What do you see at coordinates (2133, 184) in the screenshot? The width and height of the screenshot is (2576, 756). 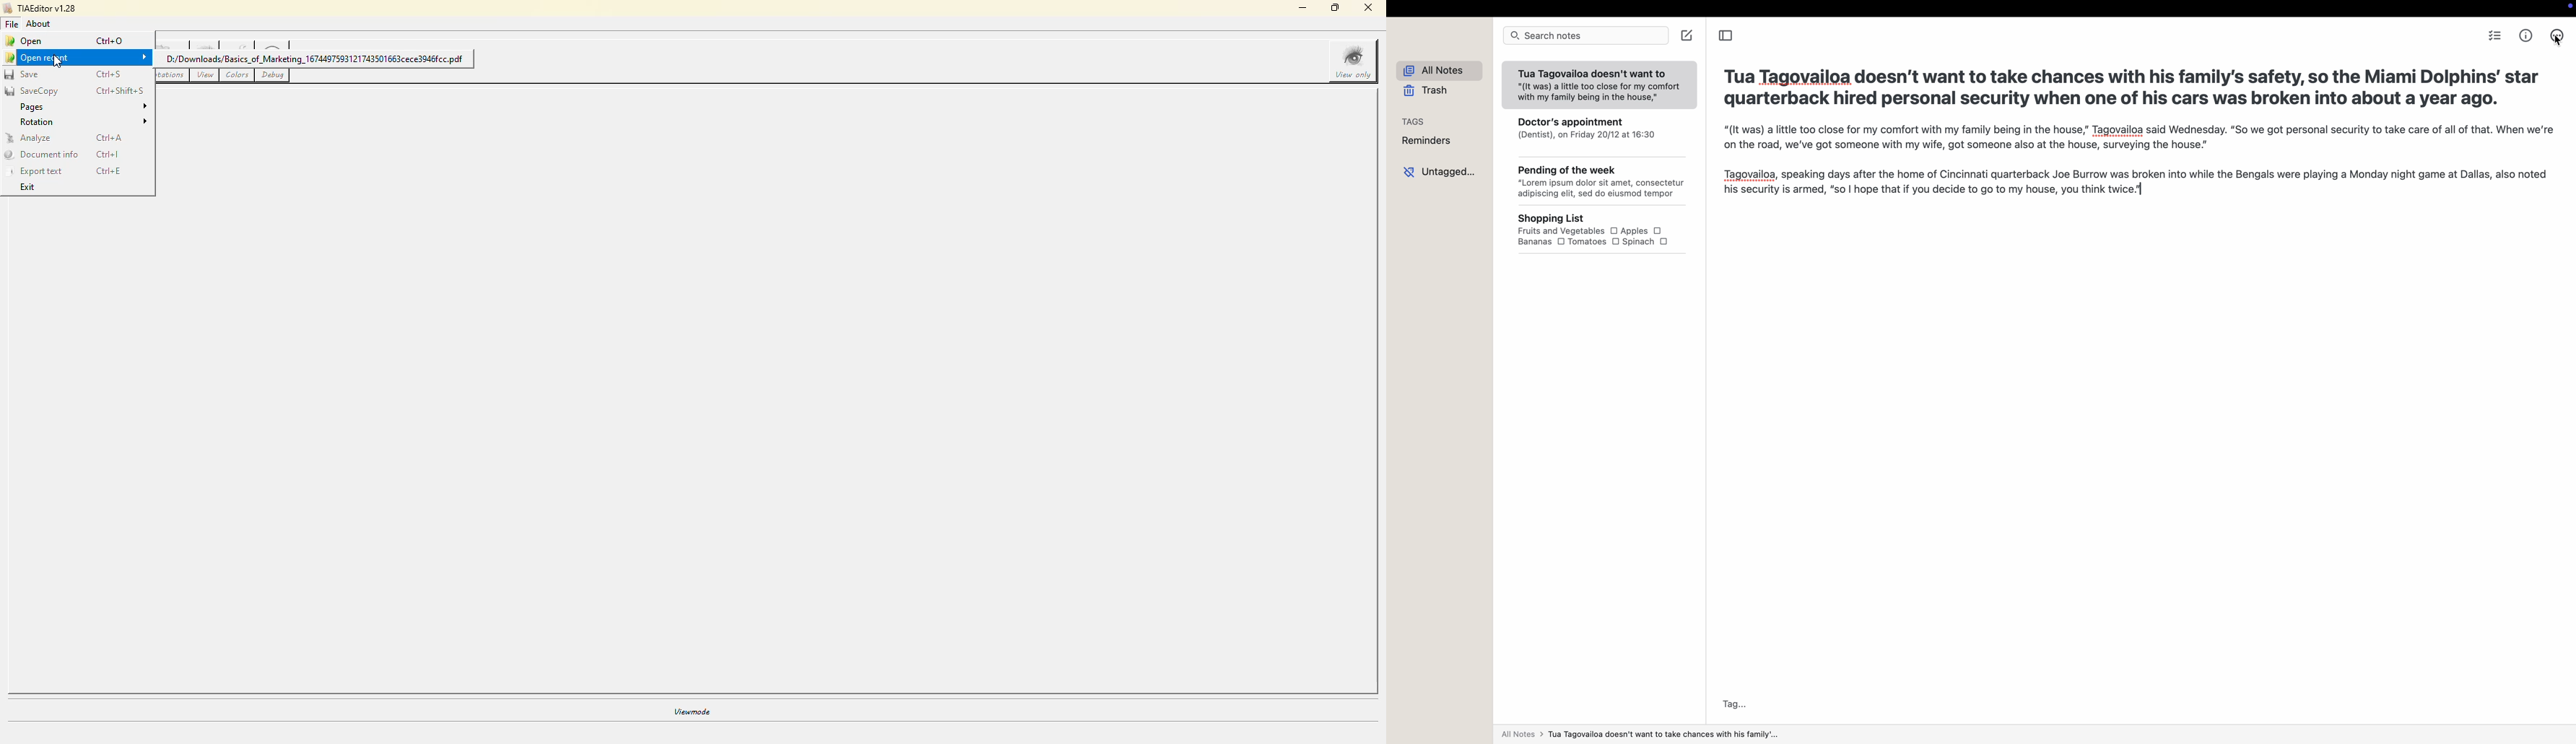 I see `Tagovailoa, speaking days after the home of Cincinnati quarterback Joe Burrow was broken into while the Bengals were playing a Monday night game at Dallas, also noted
his security is armed, “so | hope that if you decide to go to my house, you think twice]` at bounding box center [2133, 184].